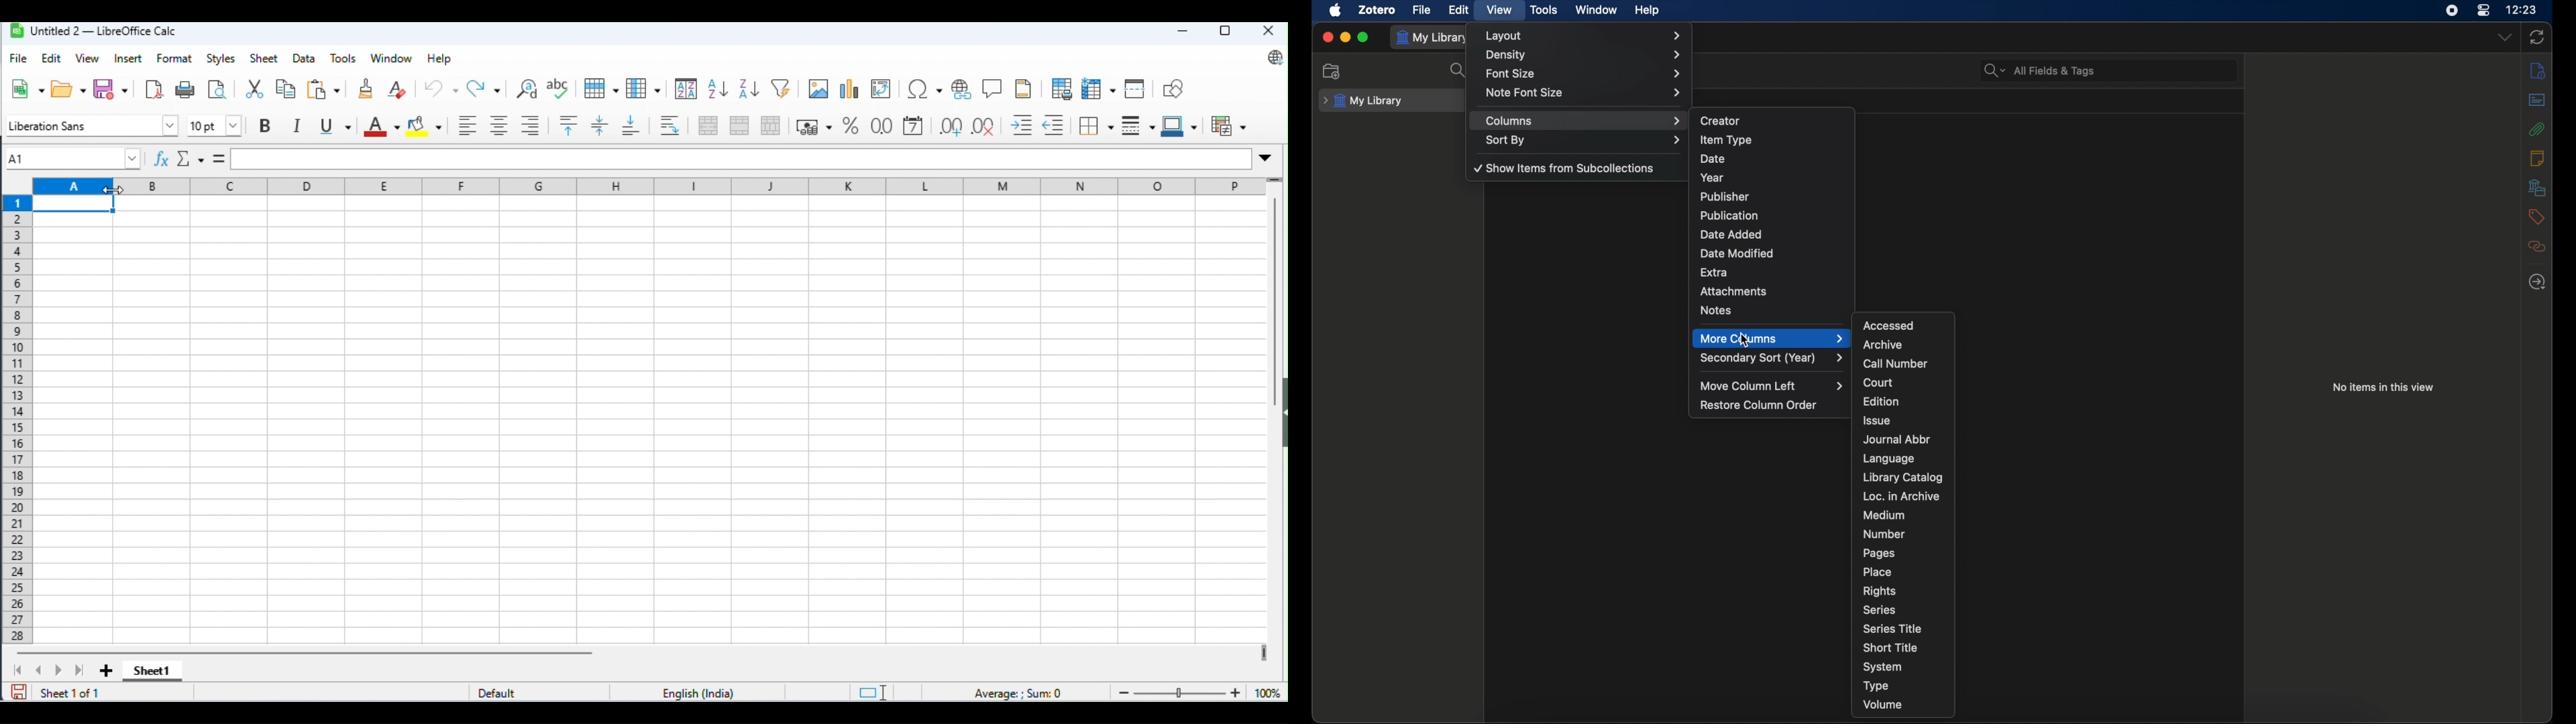 Image resolution: width=2576 pixels, height=728 pixels. I want to click on first sheet, so click(19, 670).